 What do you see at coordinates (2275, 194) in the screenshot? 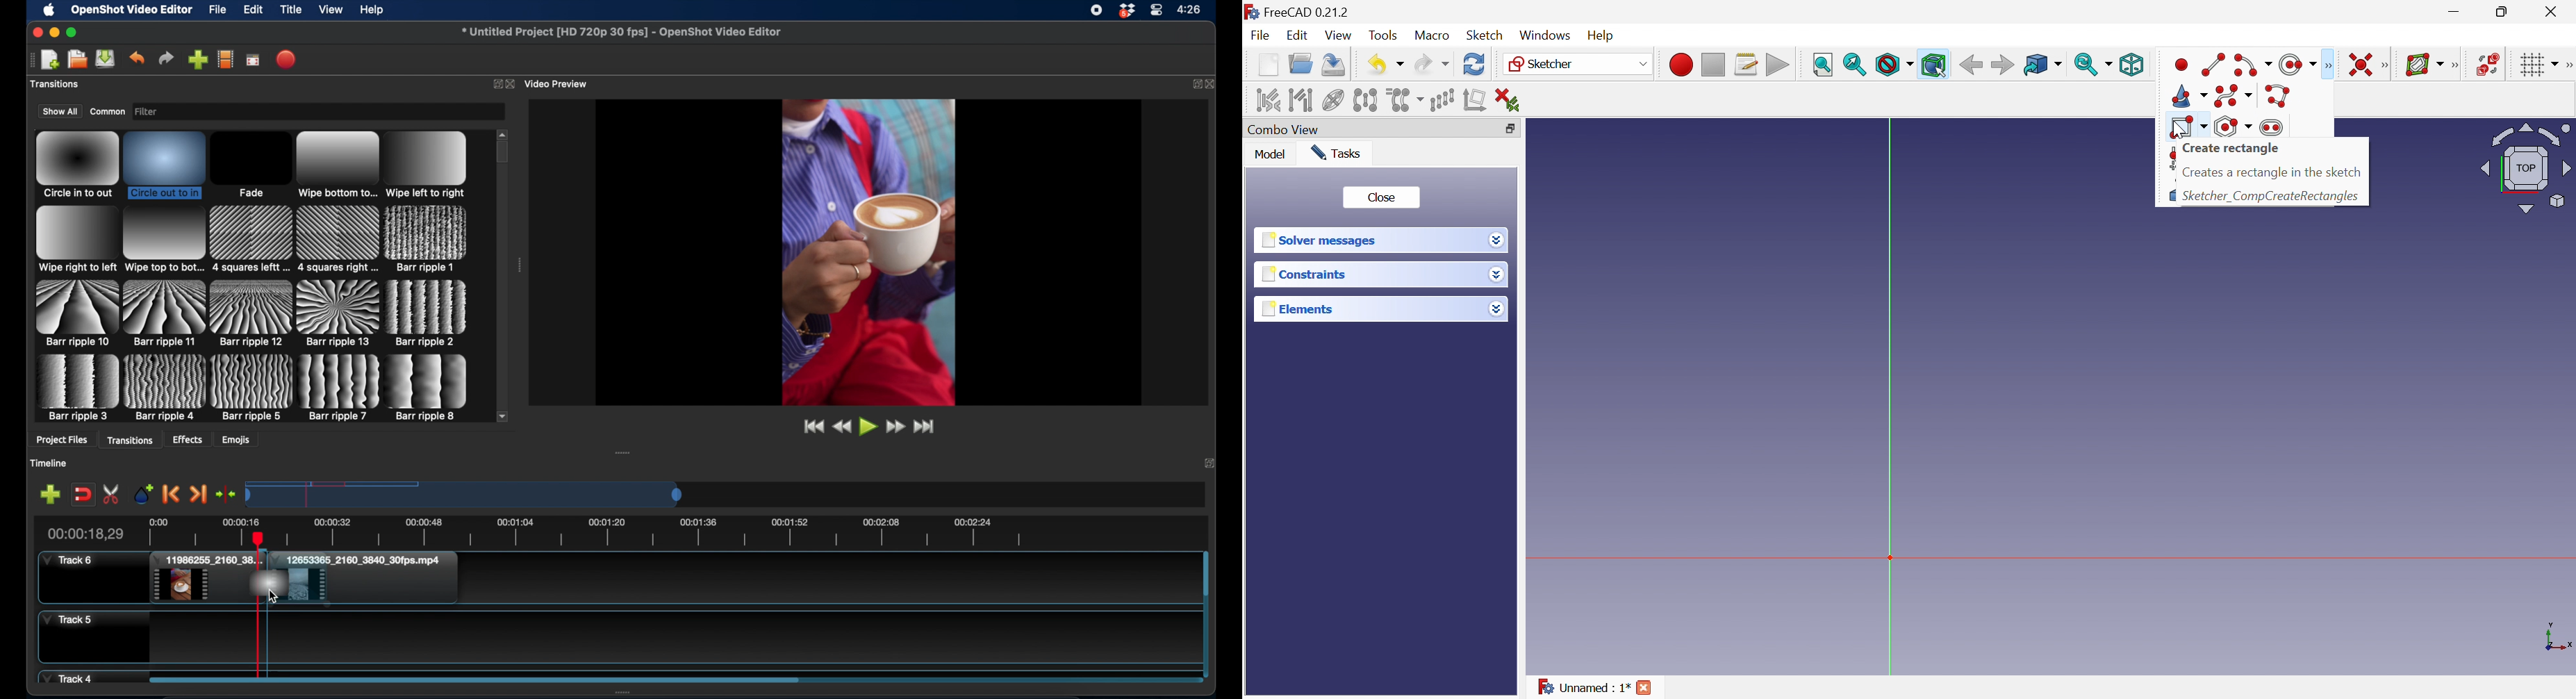
I see `Sketcher_CompCreateRectangles` at bounding box center [2275, 194].